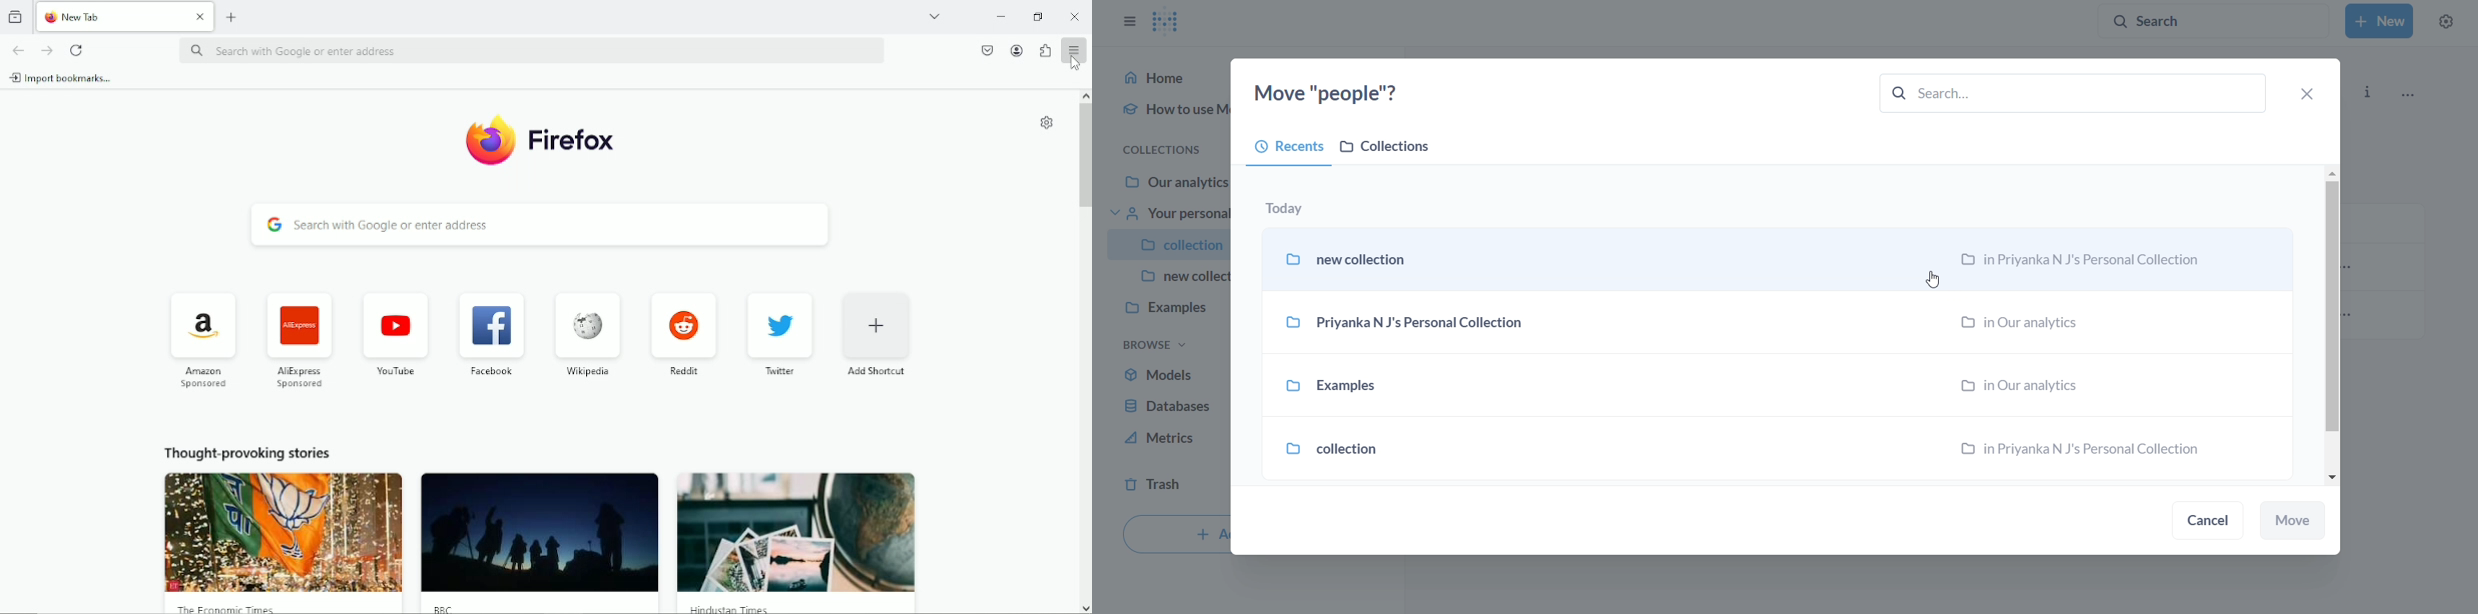  I want to click on Close, so click(1073, 15).